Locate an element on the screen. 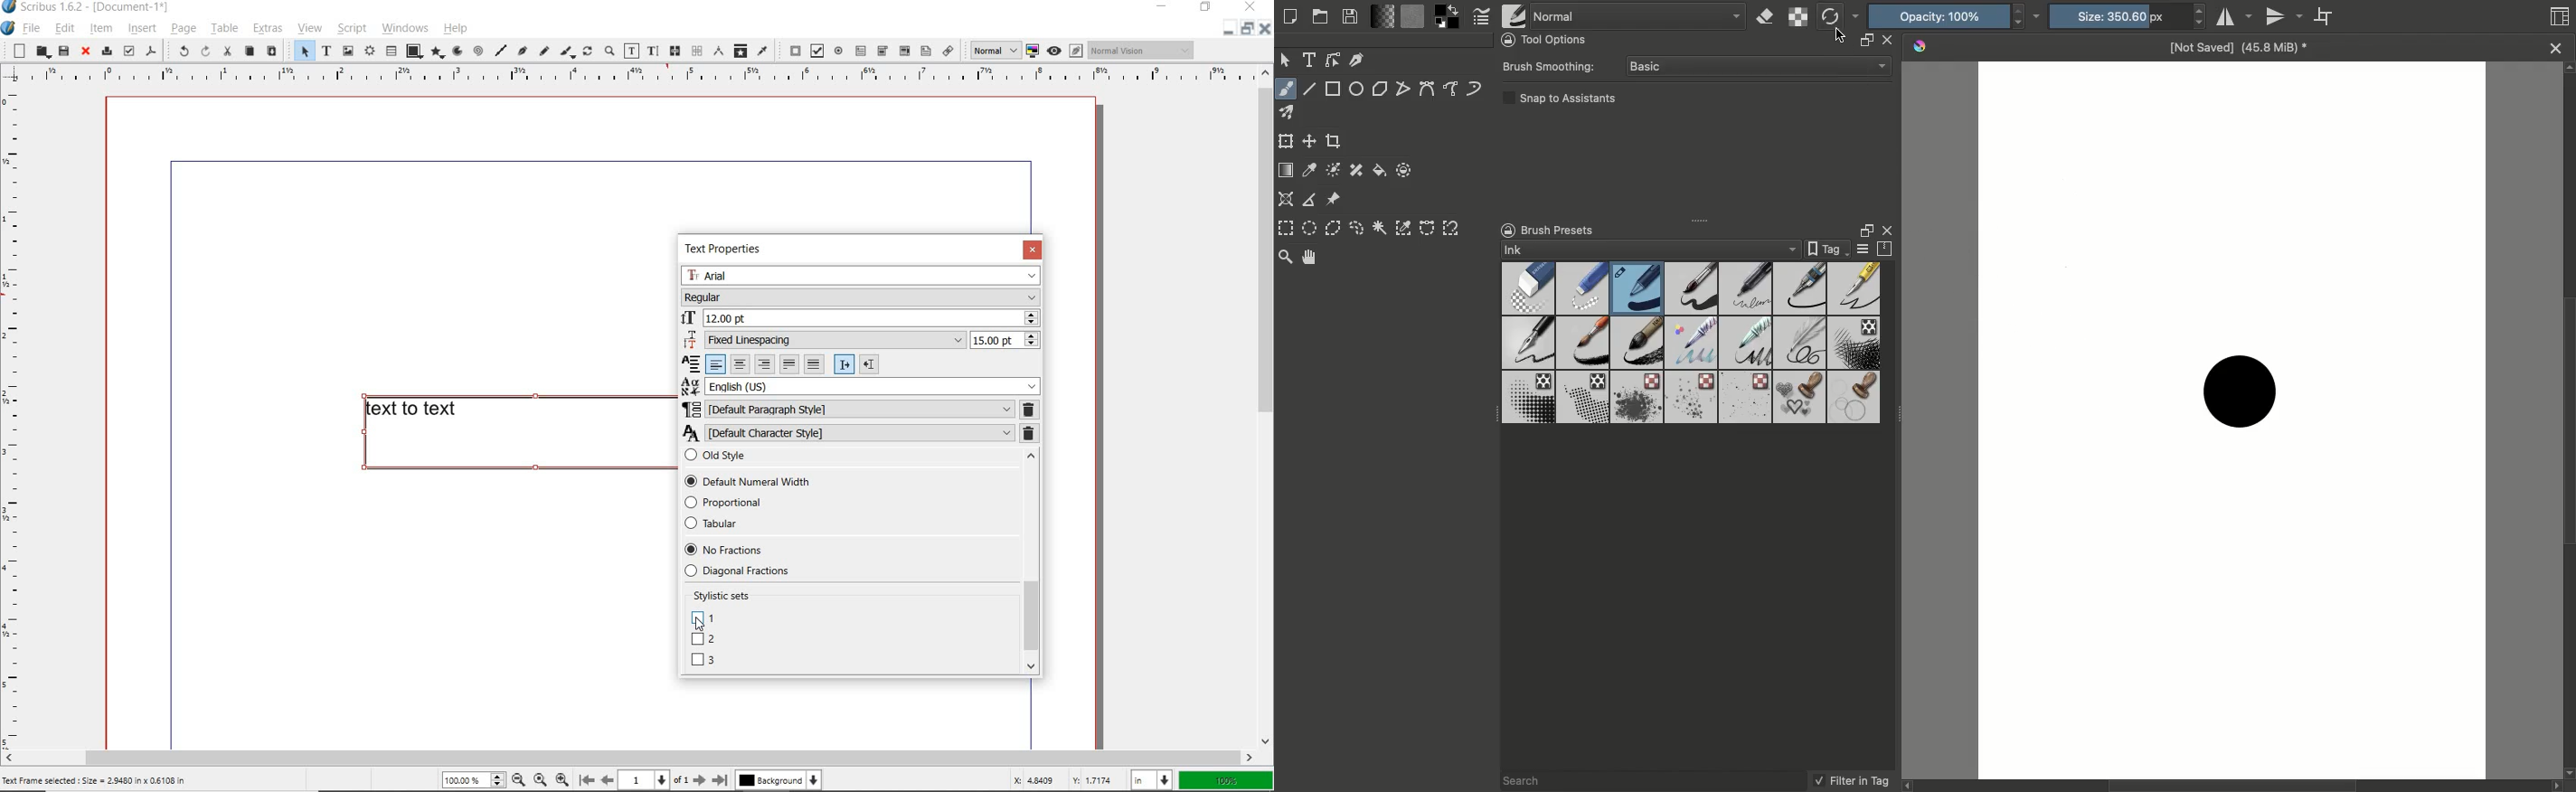 This screenshot has height=812, width=2576. Right to left paragraph is located at coordinates (870, 363).